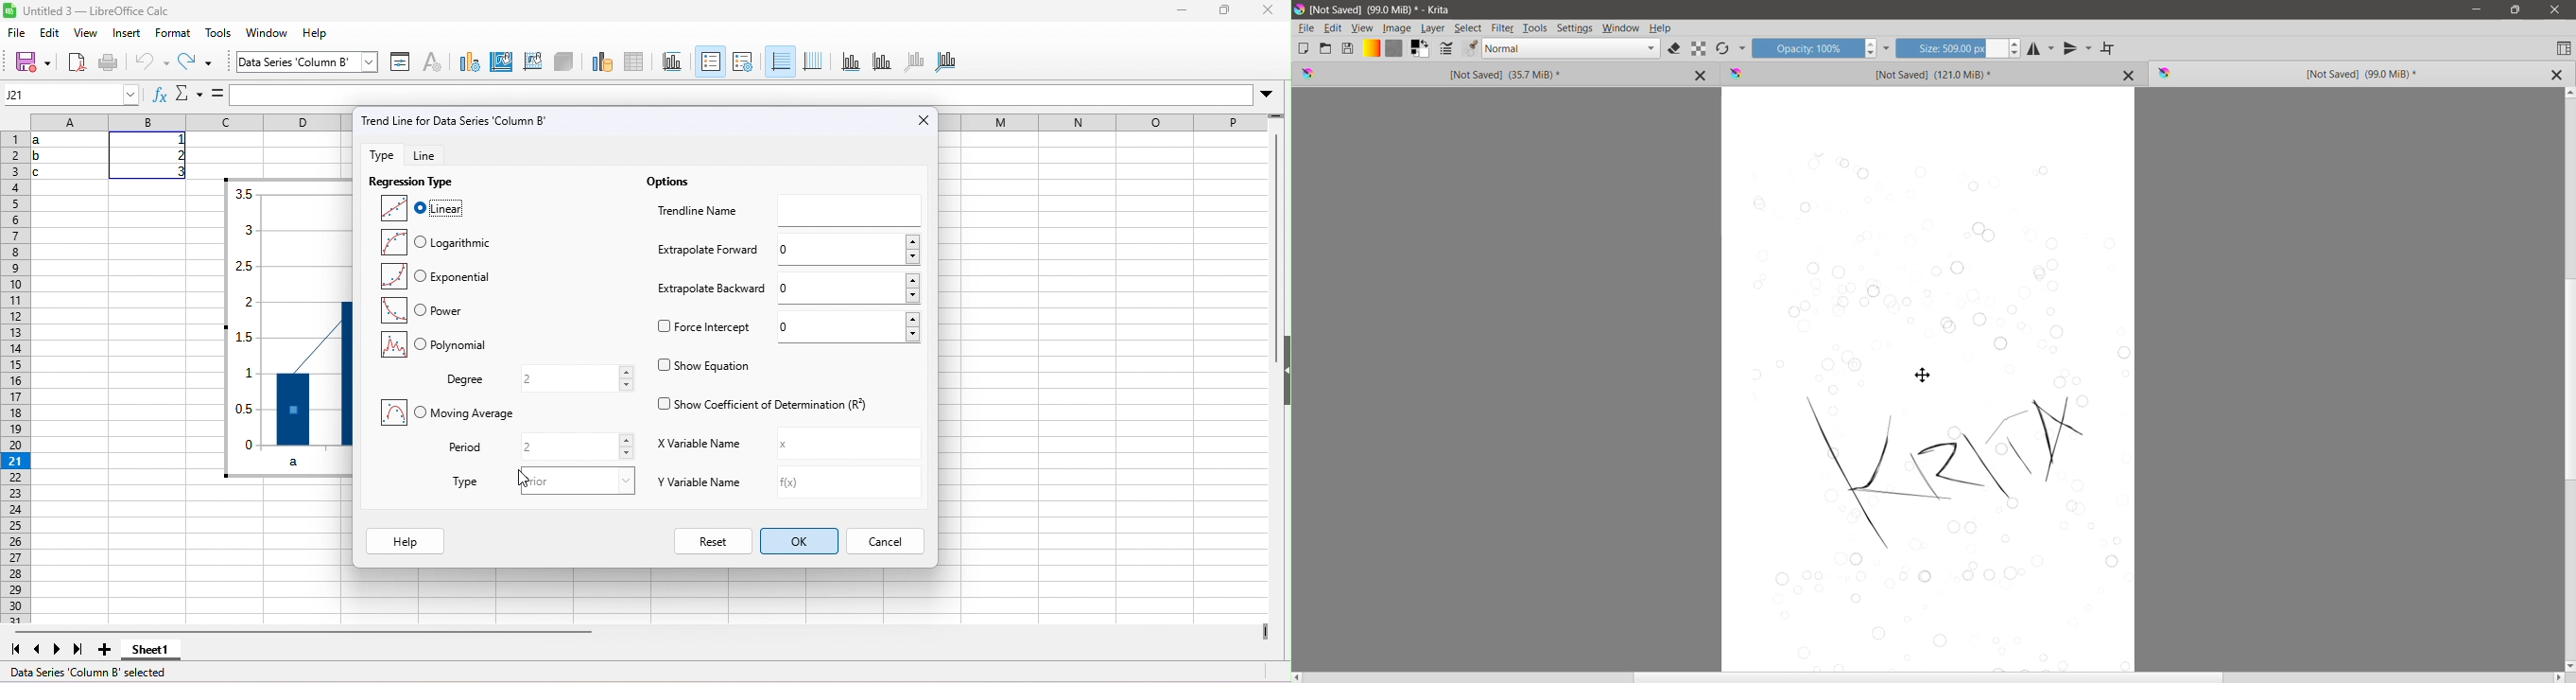 Image resolution: width=2576 pixels, height=700 pixels. Describe the element at coordinates (505, 120) in the screenshot. I see `trend line for data series column b` at that location.